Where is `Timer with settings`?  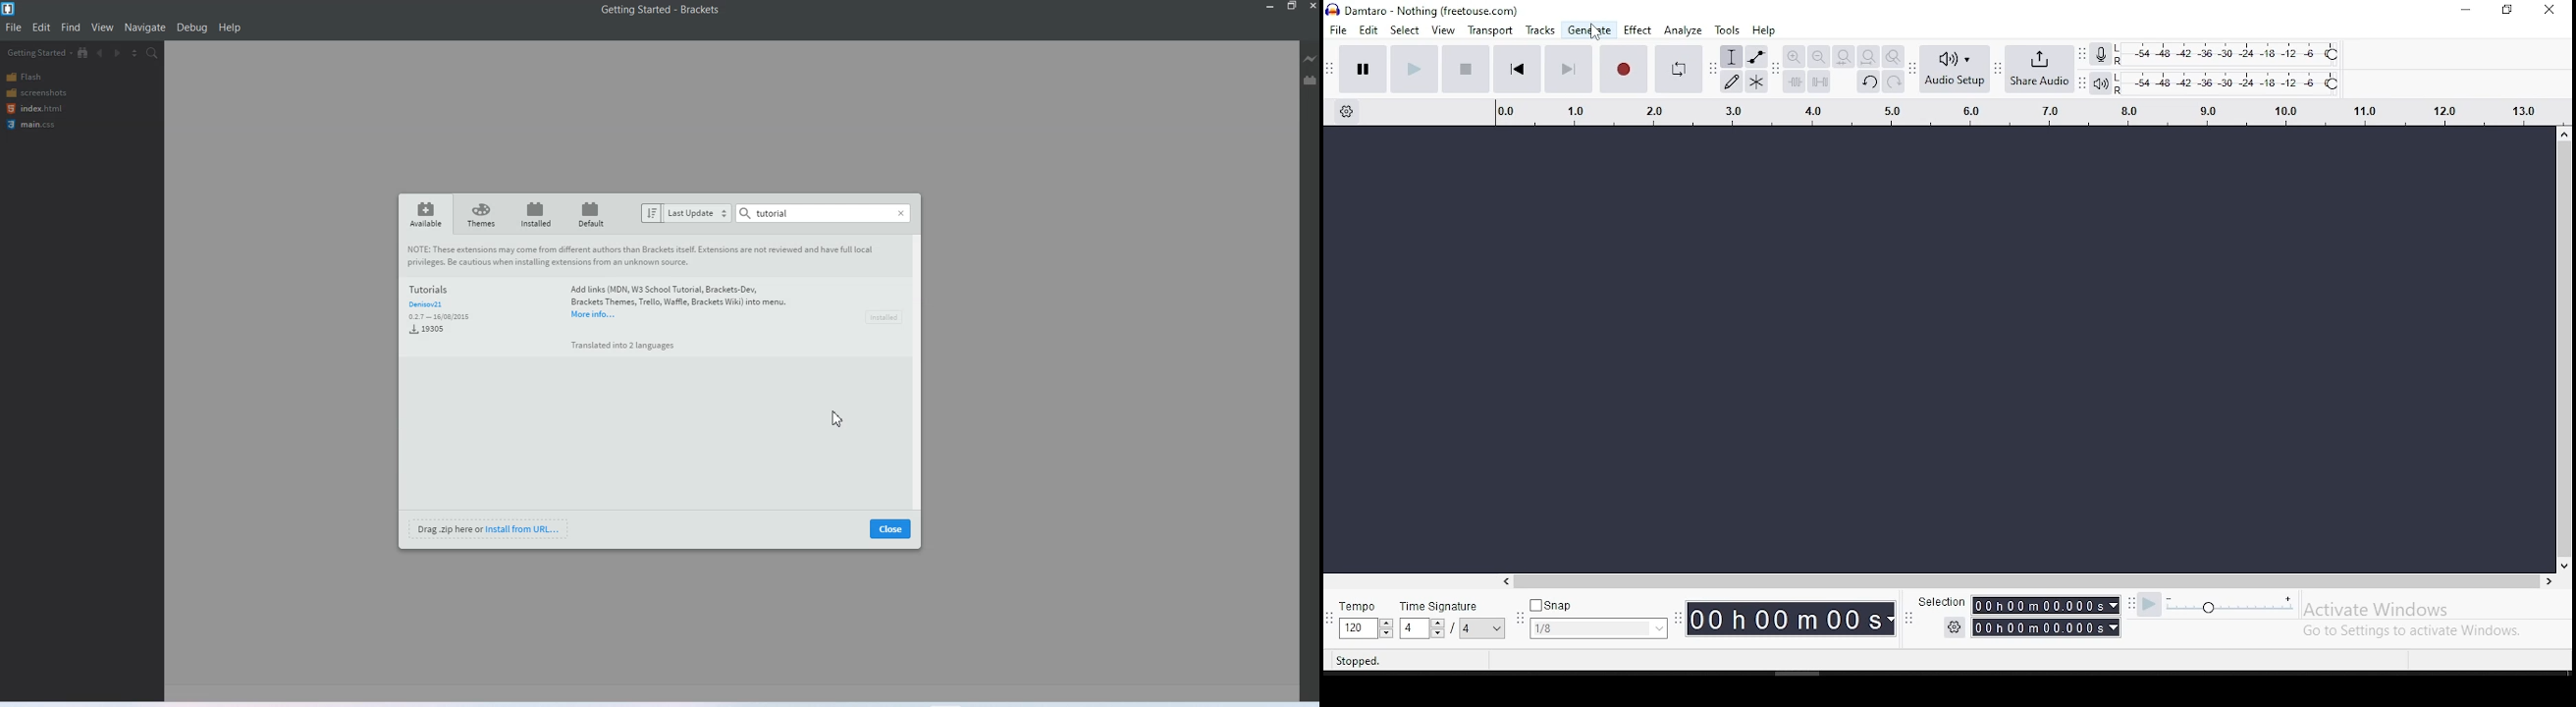 Timer with settings is located at coordinates (2027, 631).